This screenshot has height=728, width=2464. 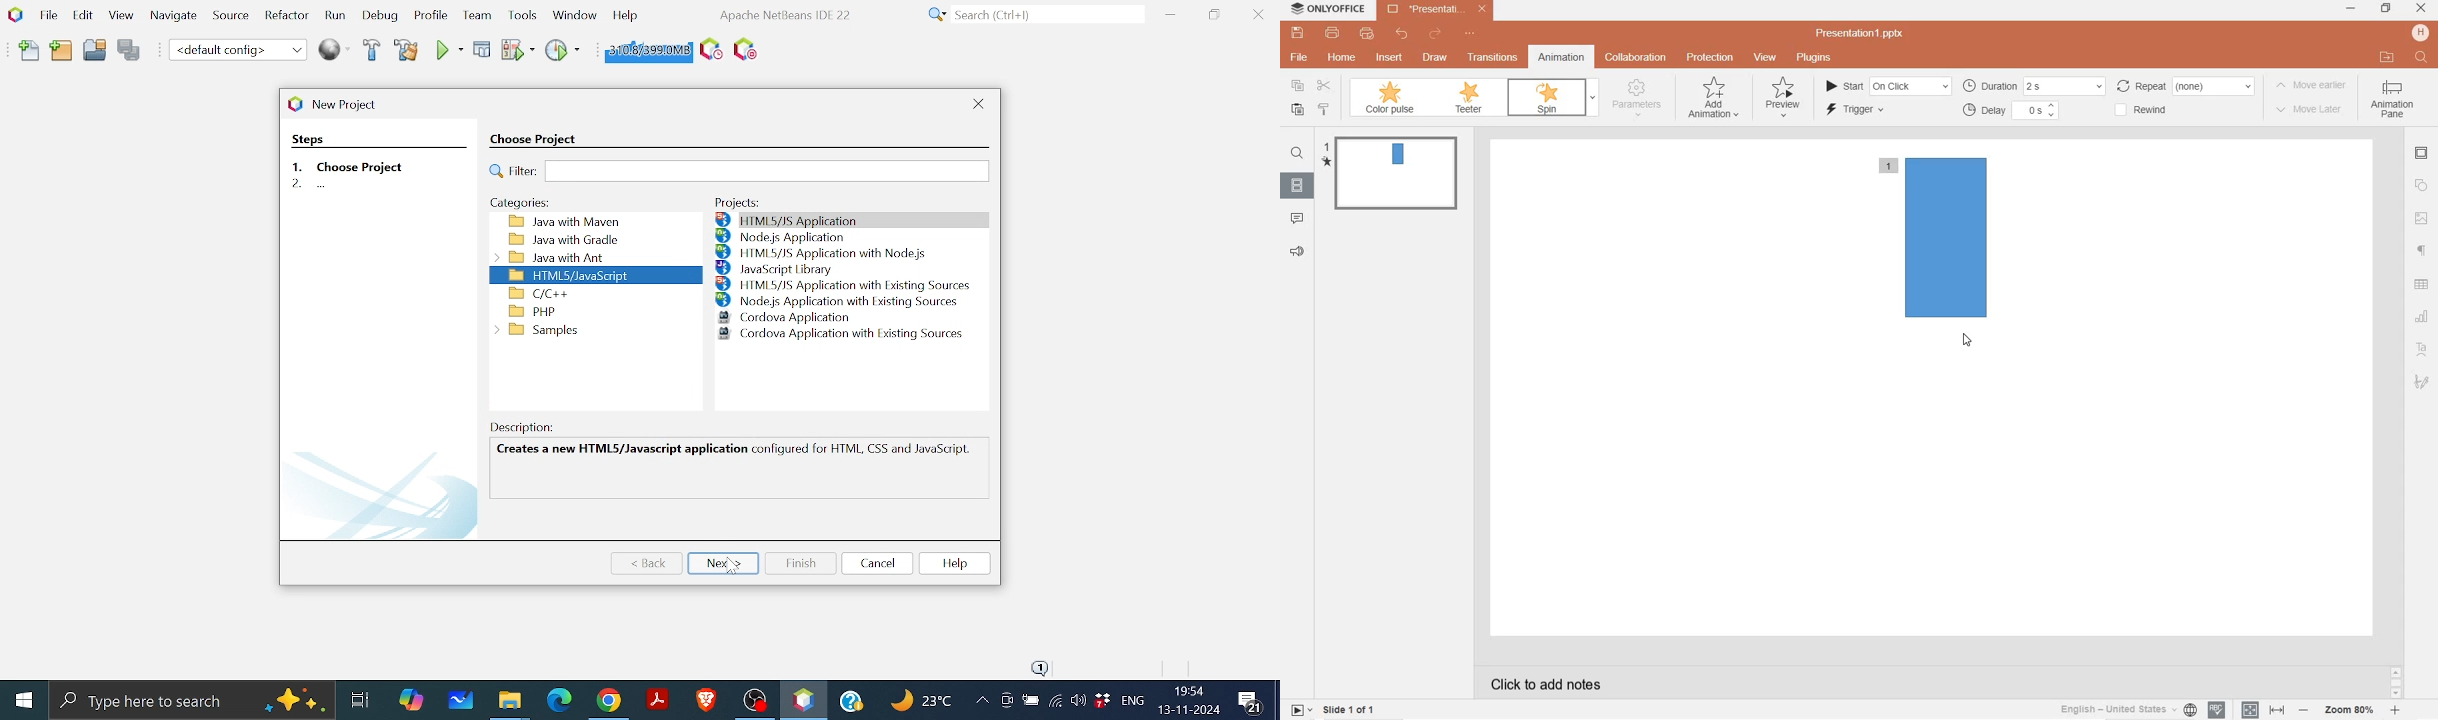 I want to click on Projects:, so click(x=743, y=201).